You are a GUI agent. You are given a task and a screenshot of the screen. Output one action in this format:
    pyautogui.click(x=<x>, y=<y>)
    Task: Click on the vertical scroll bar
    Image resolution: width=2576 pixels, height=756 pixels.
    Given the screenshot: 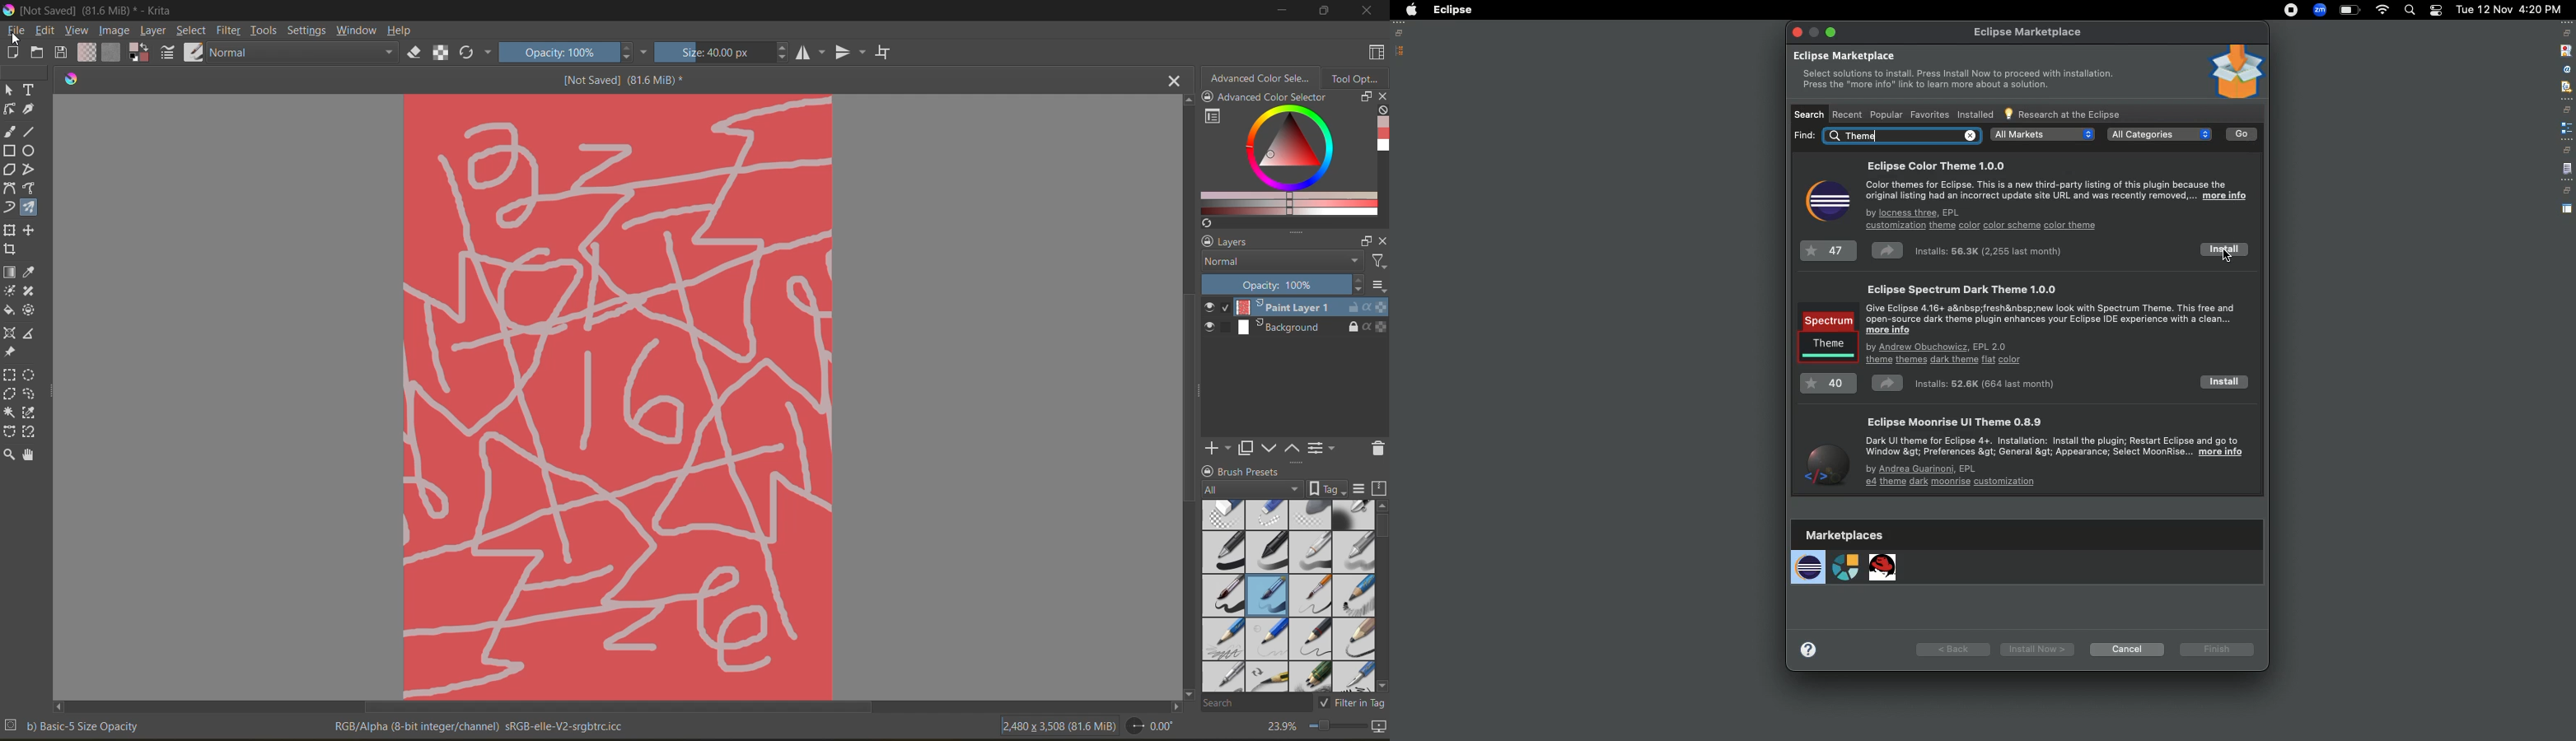 What is the action you would take?
    pyautogui.click(x=1381, y=596)
    